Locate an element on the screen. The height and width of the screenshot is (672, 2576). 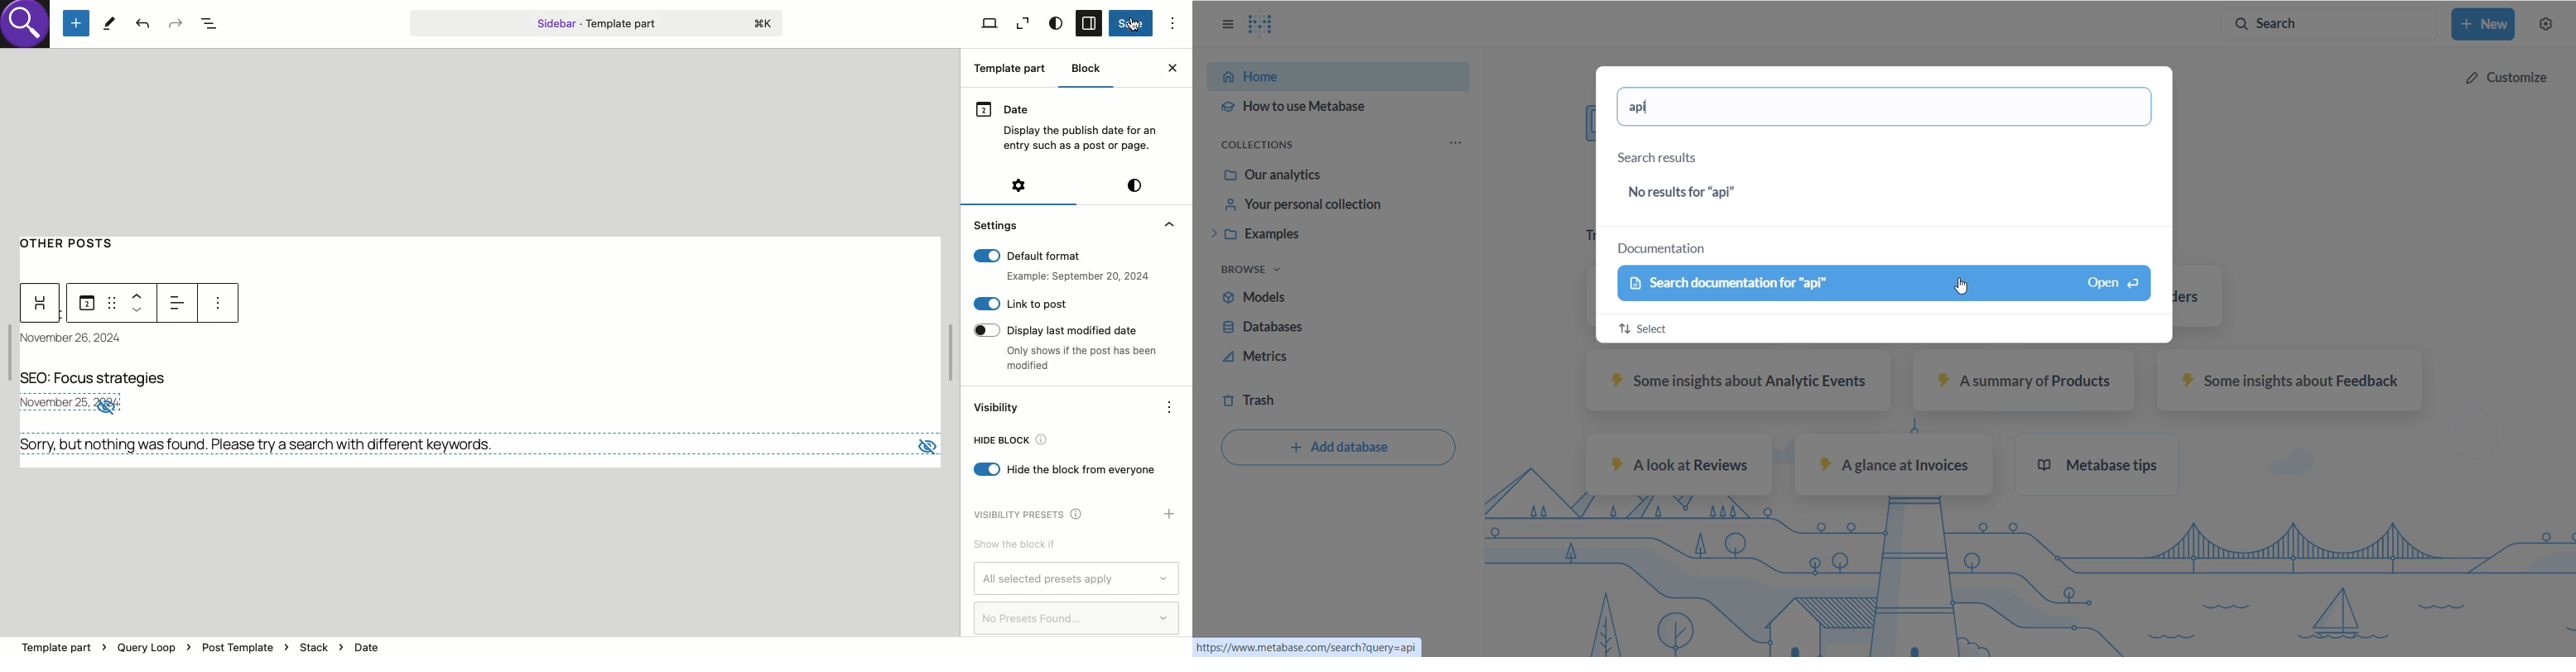
OPTIONS is located at coordinates (1228, 24).